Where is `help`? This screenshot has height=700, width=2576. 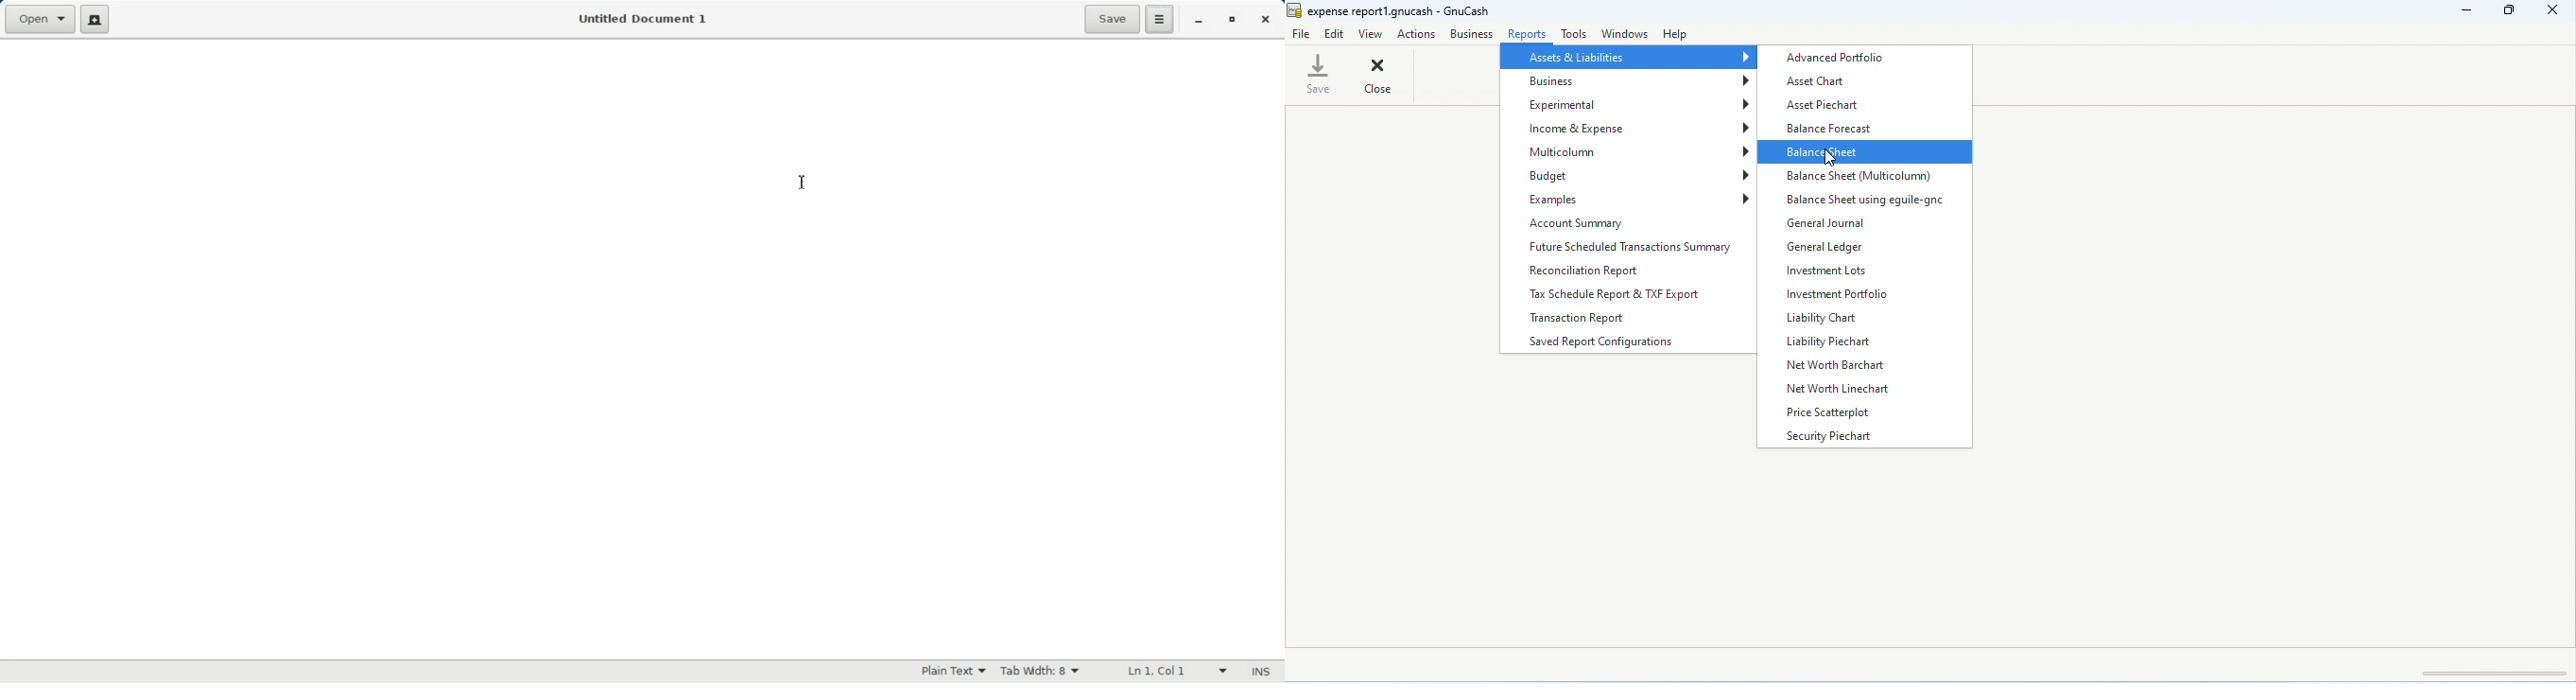
help is located at coordinates (1678, 33).